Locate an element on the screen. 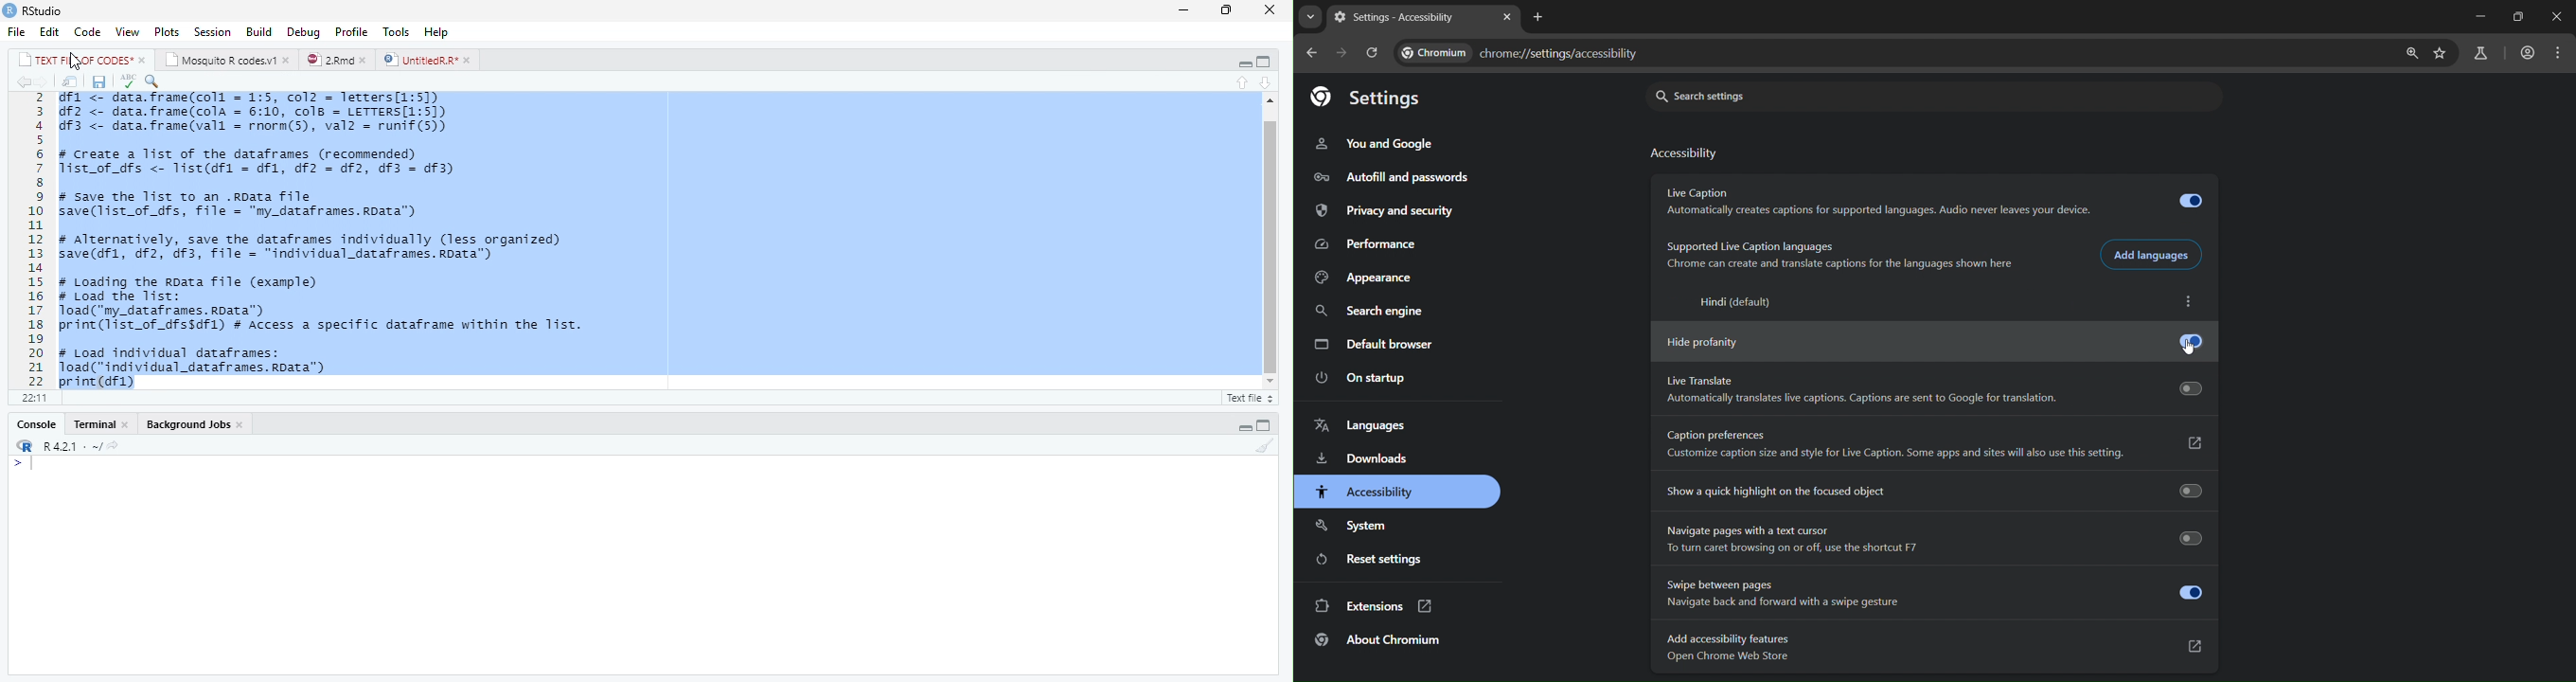 The image size is (2576, 700). Build is located at coordinates (260, 30).